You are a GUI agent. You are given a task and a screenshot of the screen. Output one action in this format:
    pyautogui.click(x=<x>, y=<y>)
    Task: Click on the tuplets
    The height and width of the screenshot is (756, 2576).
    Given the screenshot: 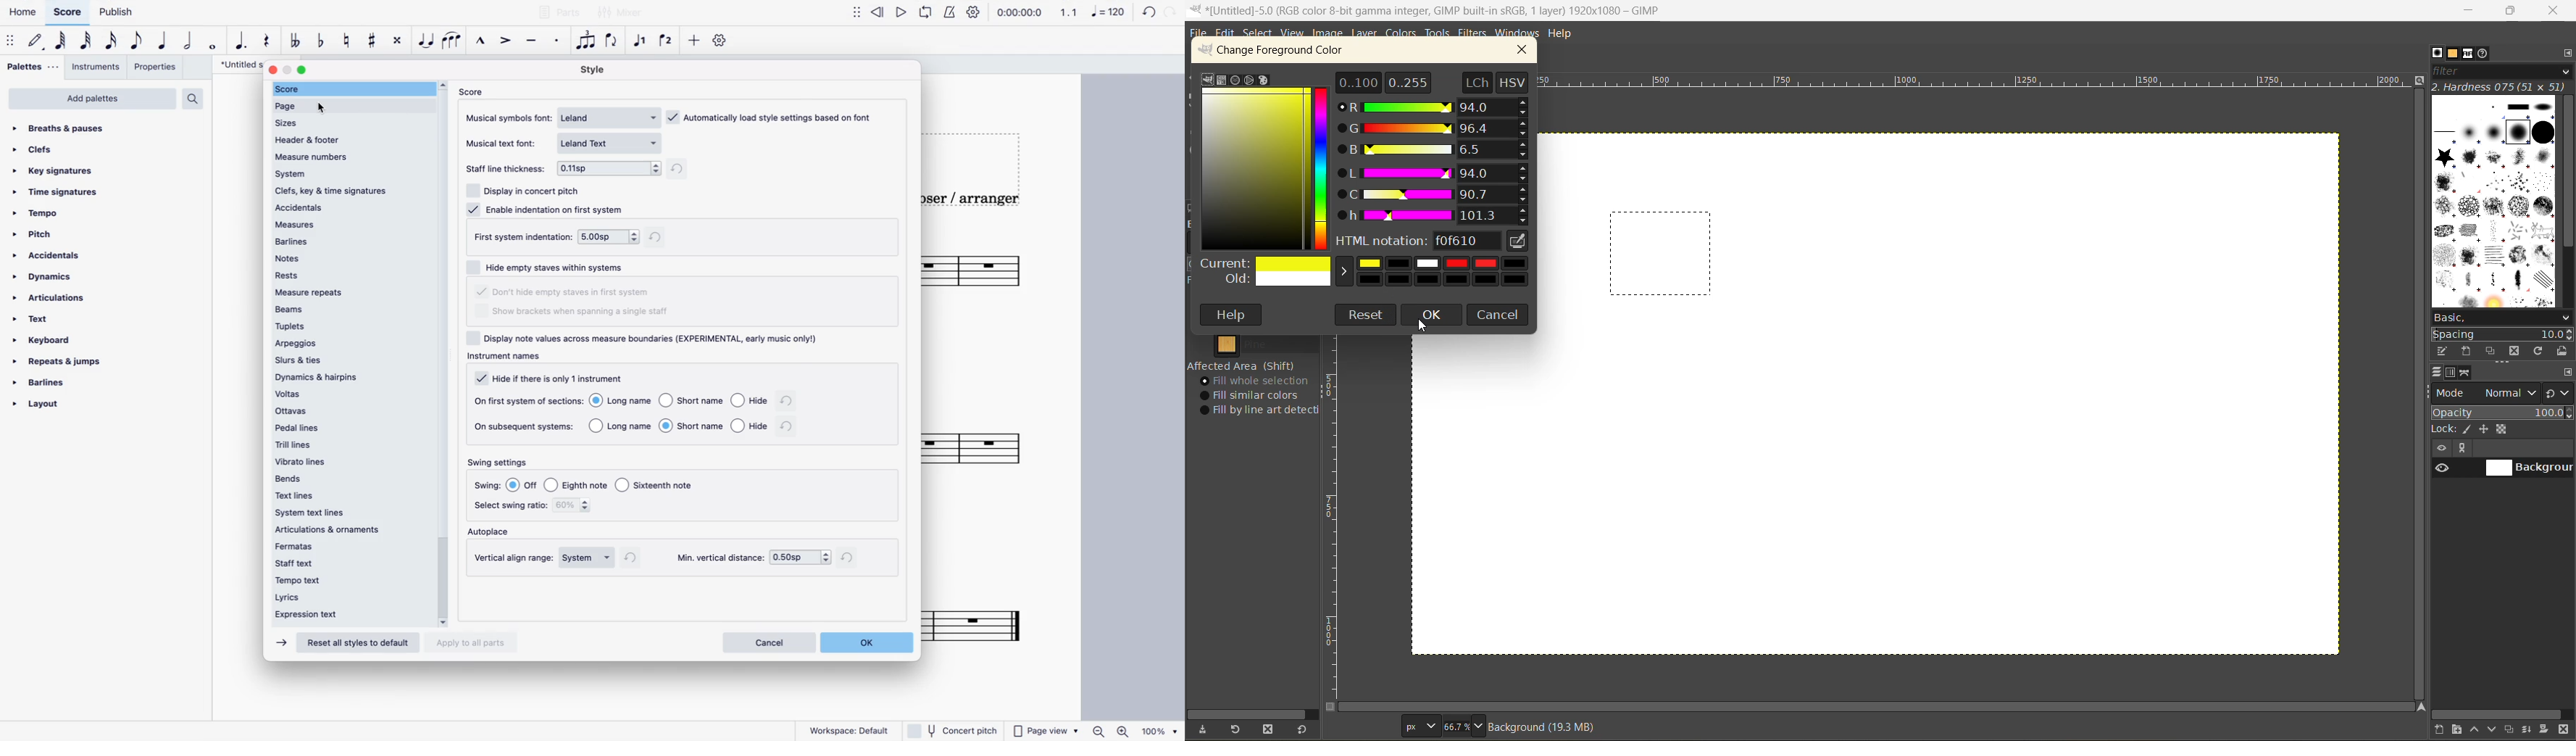 What is the action you would take?
    pyautogui.click(x=348, y=327)
    